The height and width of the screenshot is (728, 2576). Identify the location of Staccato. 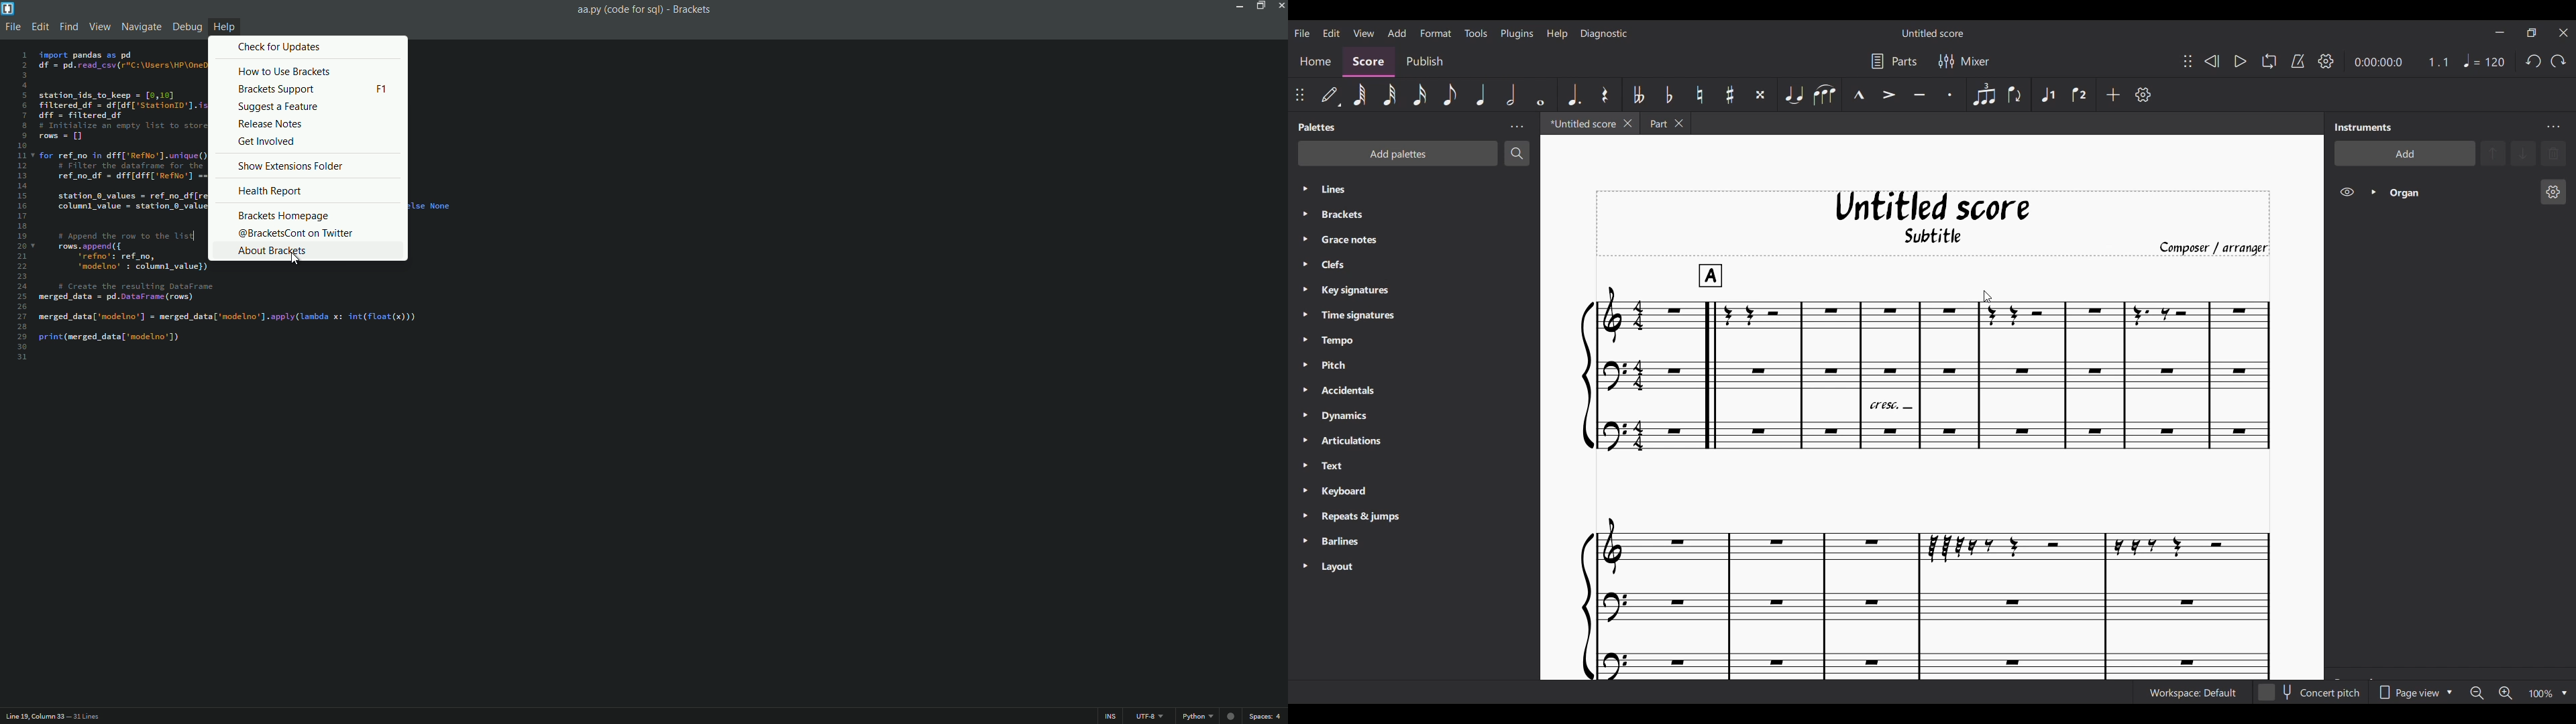
(1950, 95).